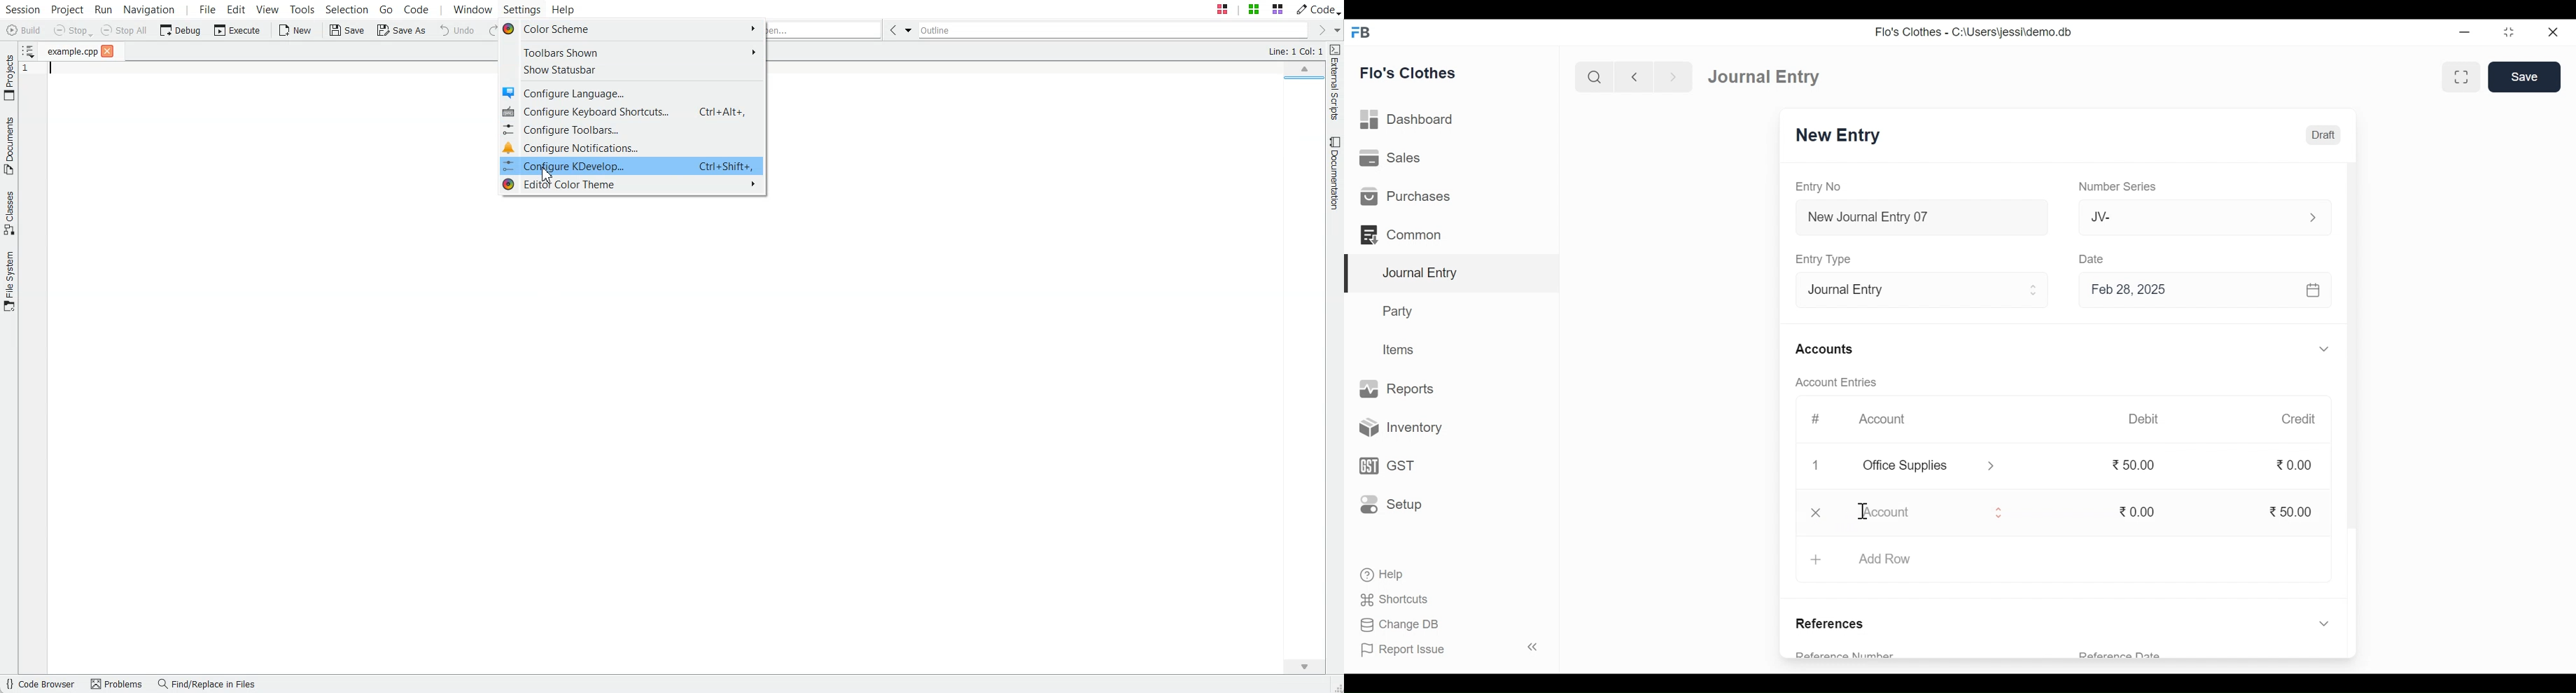 Image resolution: width=2576 pixels, height=700 pixels. What do you see at coordinates (1408, 73) in the screenshot?
I see `Flo's Clothes` at bounding box center [1408, 73].